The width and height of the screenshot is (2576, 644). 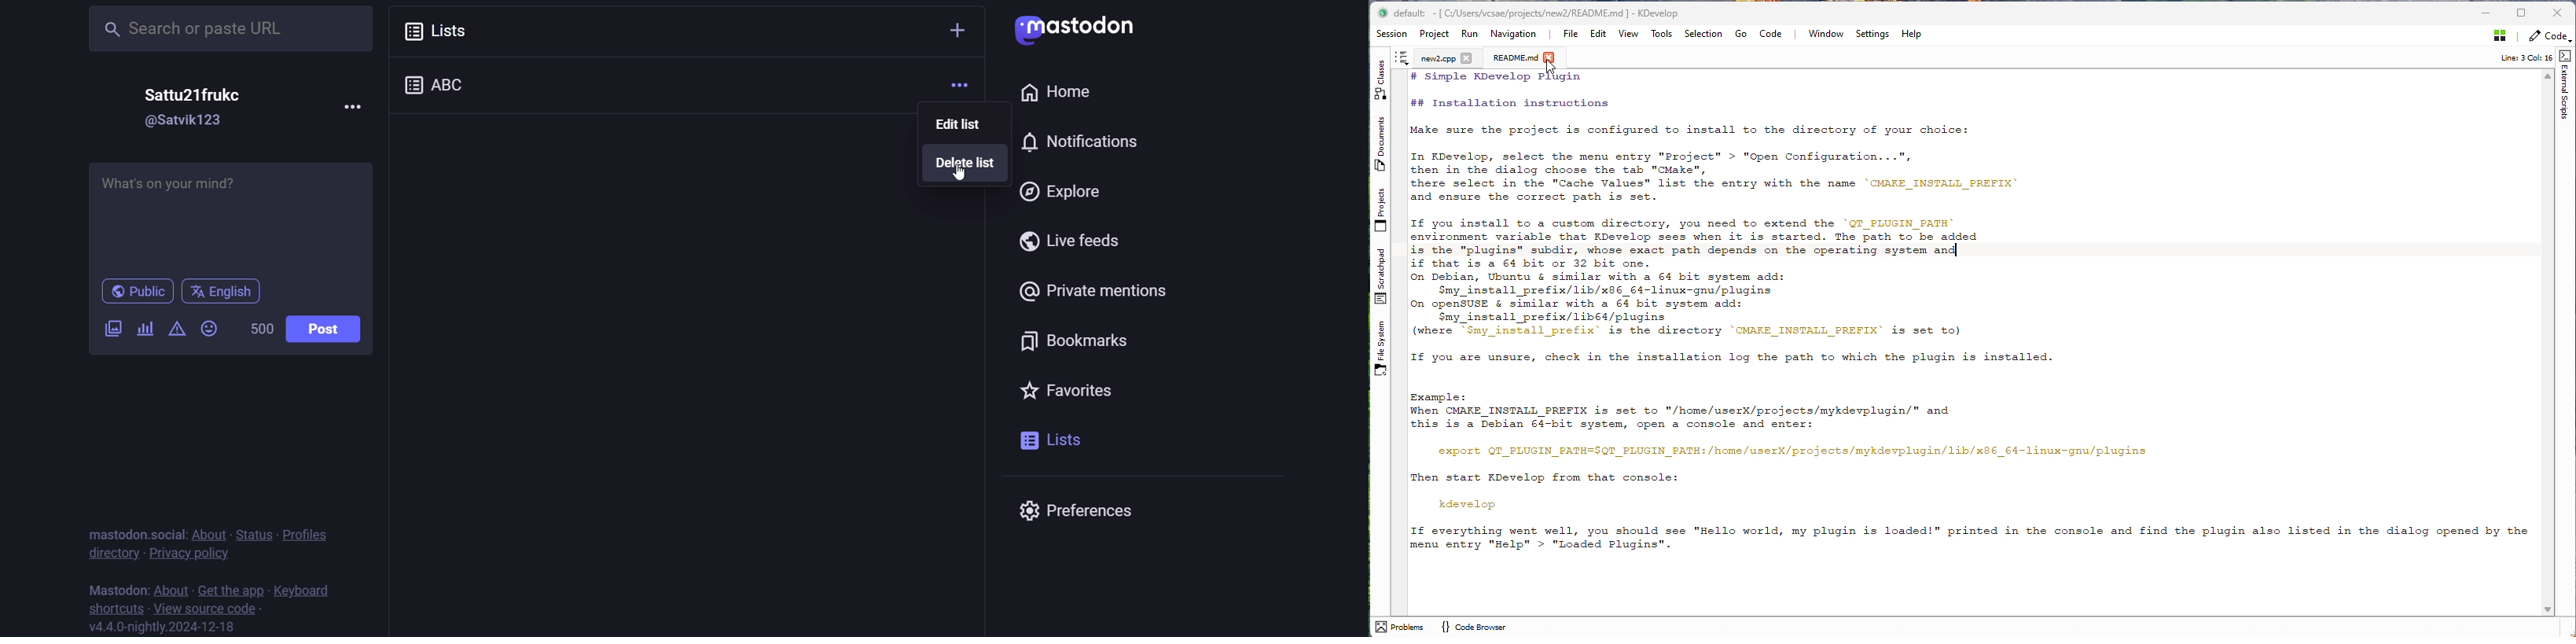 I want to click on shortcut, so click(x=112, y=608).